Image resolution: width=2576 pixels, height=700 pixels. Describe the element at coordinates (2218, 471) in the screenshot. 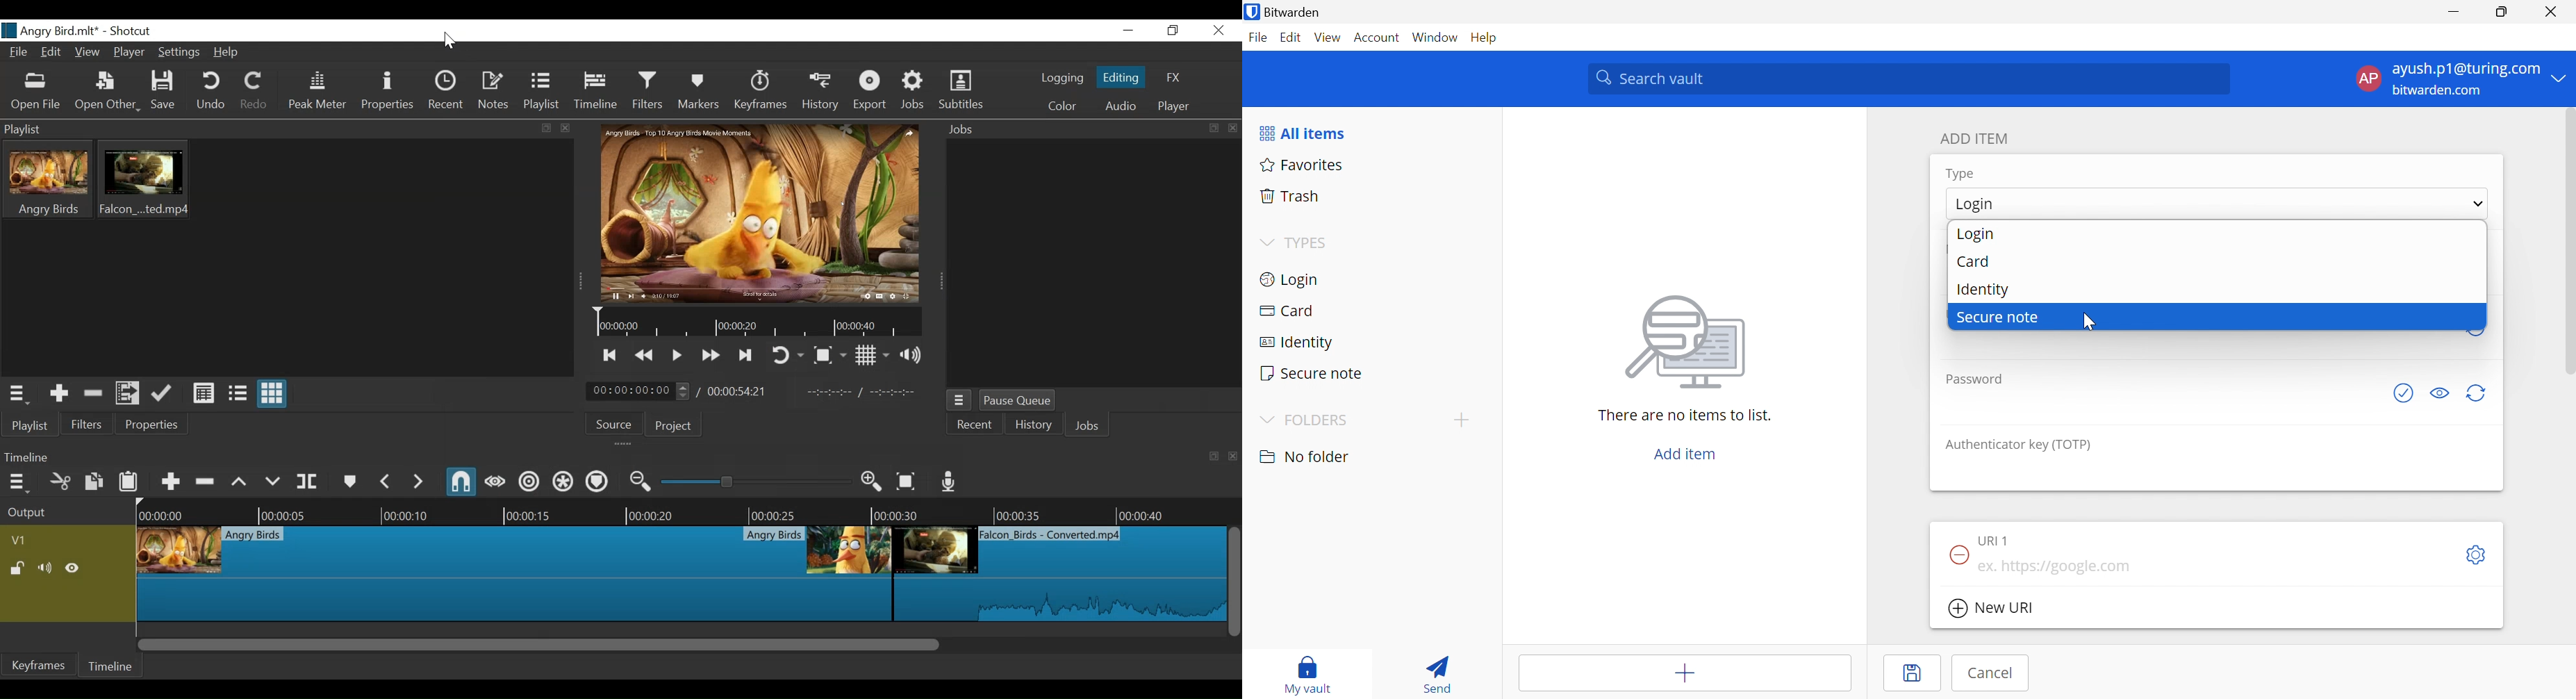

I see `add authenticator key (TOTP)` at that location.